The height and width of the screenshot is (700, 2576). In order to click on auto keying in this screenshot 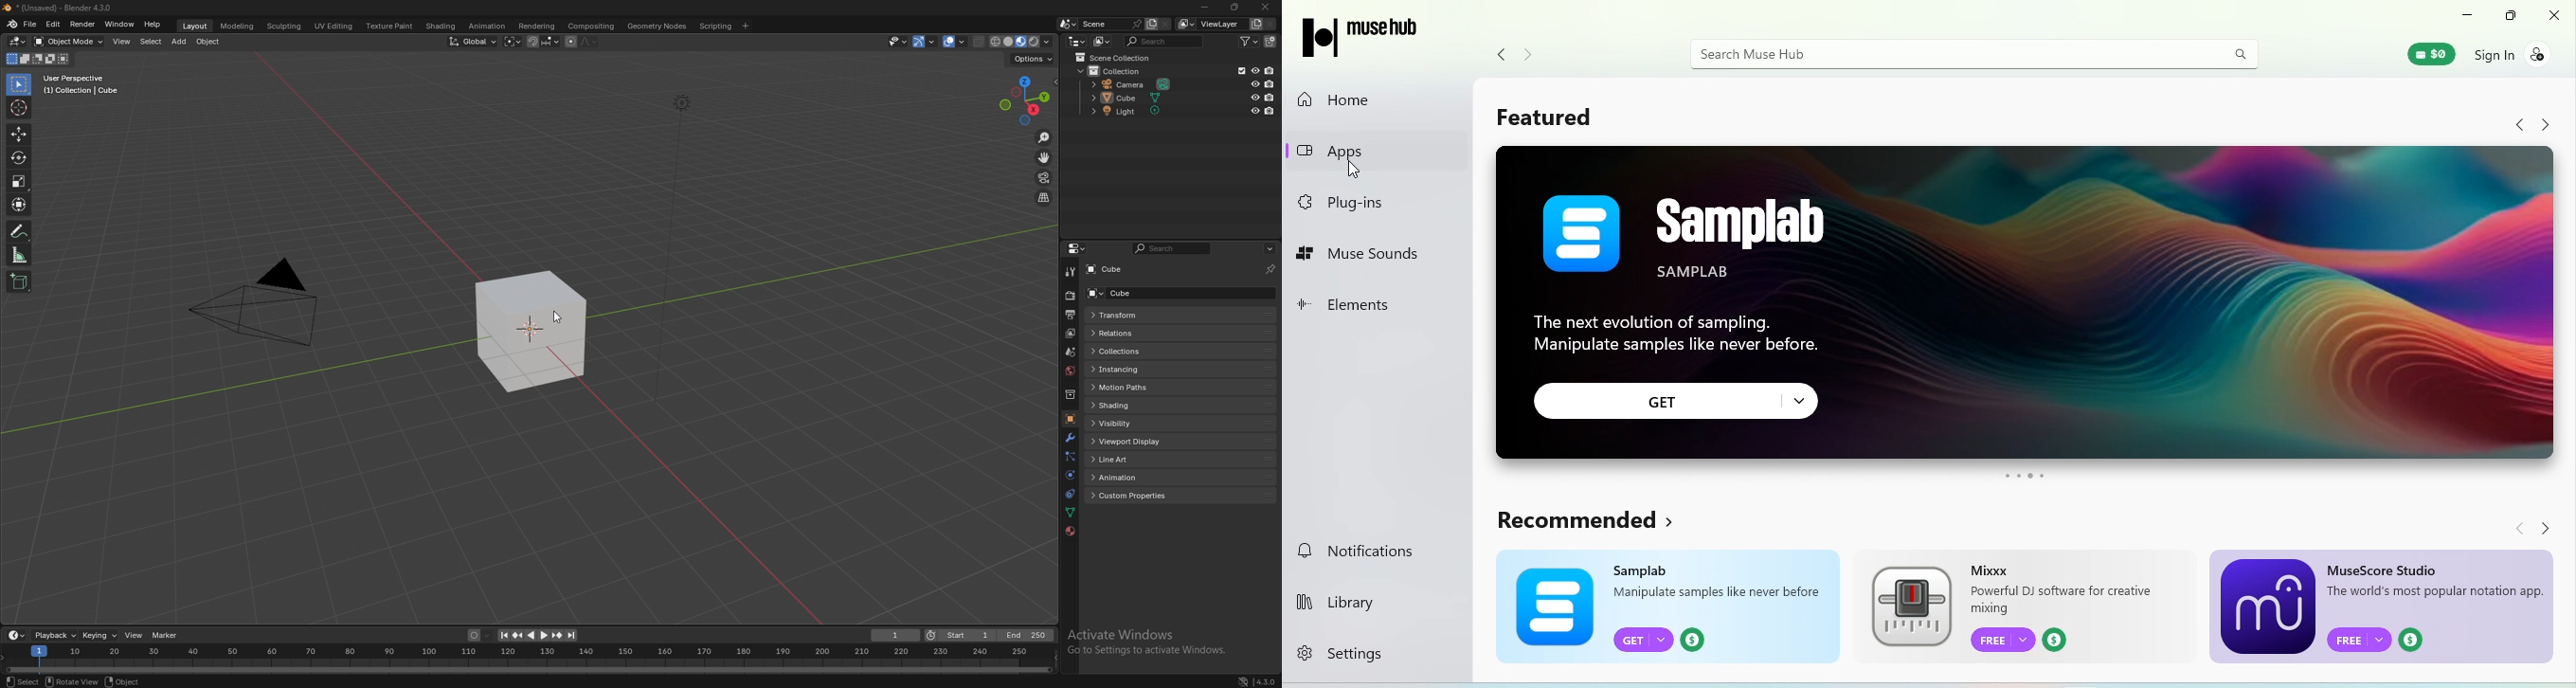, I will do `click(480, 636)`.